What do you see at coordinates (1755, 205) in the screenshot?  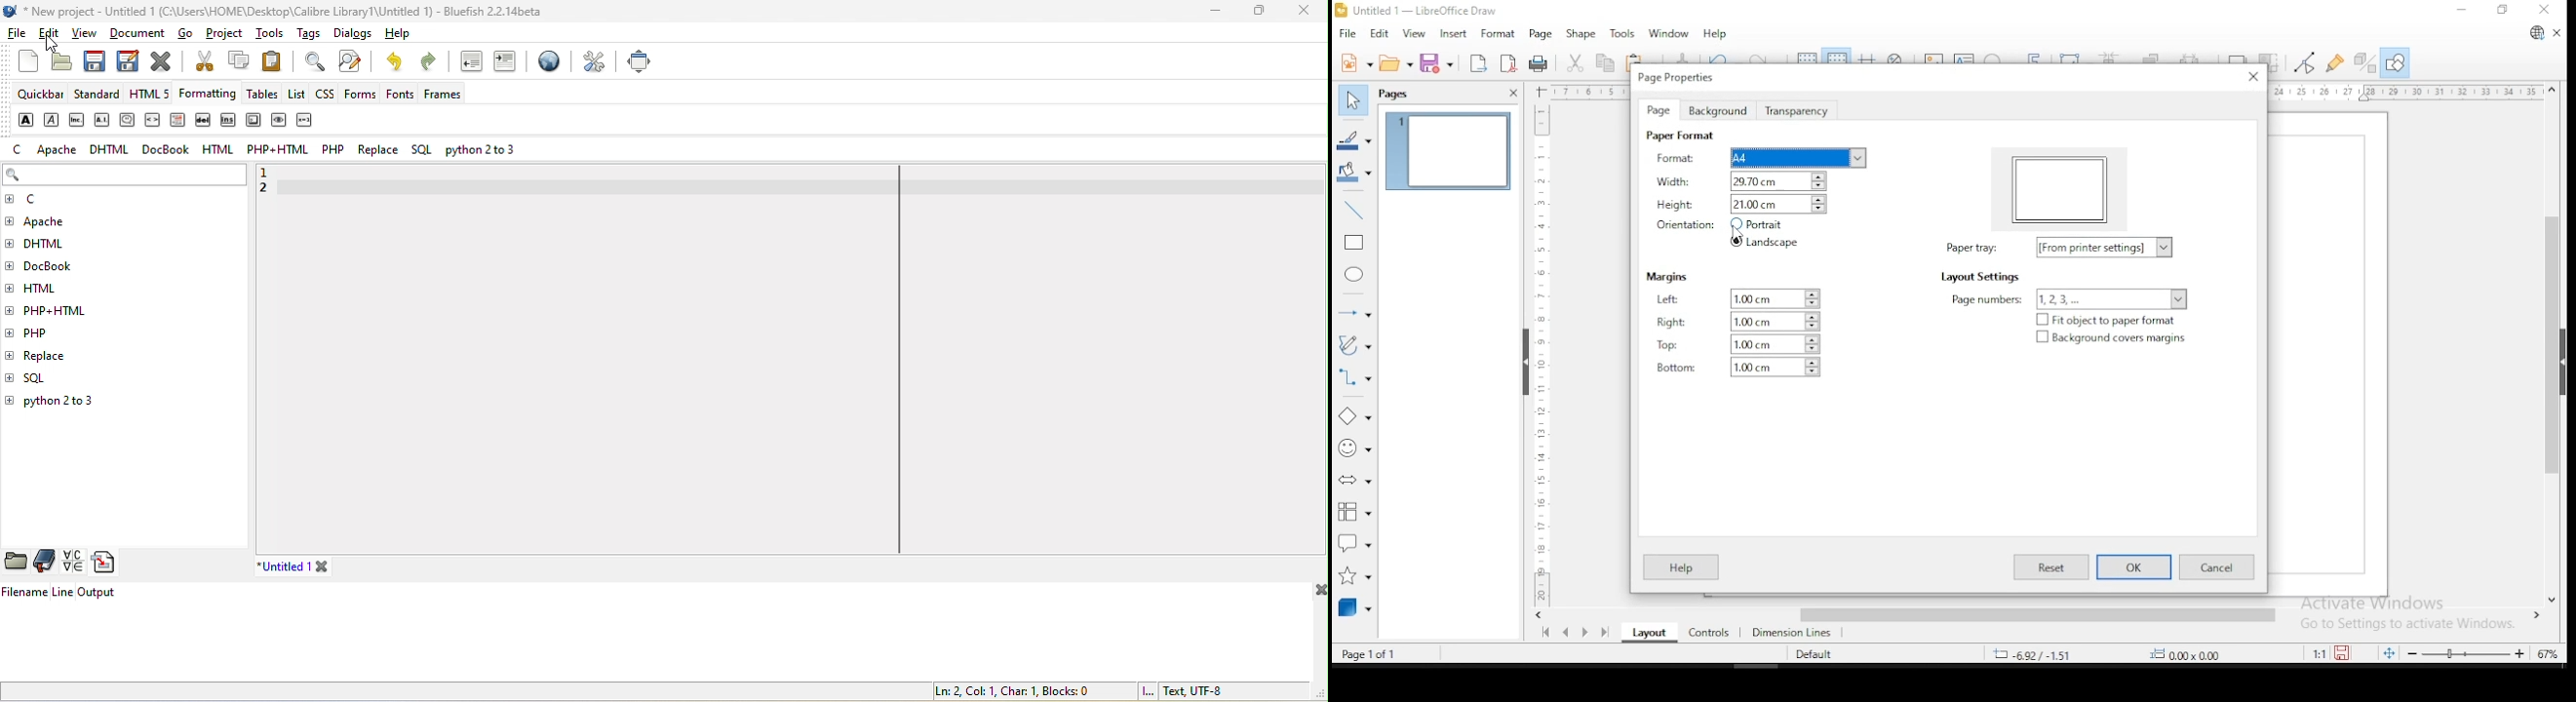 I see `height` at bounding box center [1755, 205].